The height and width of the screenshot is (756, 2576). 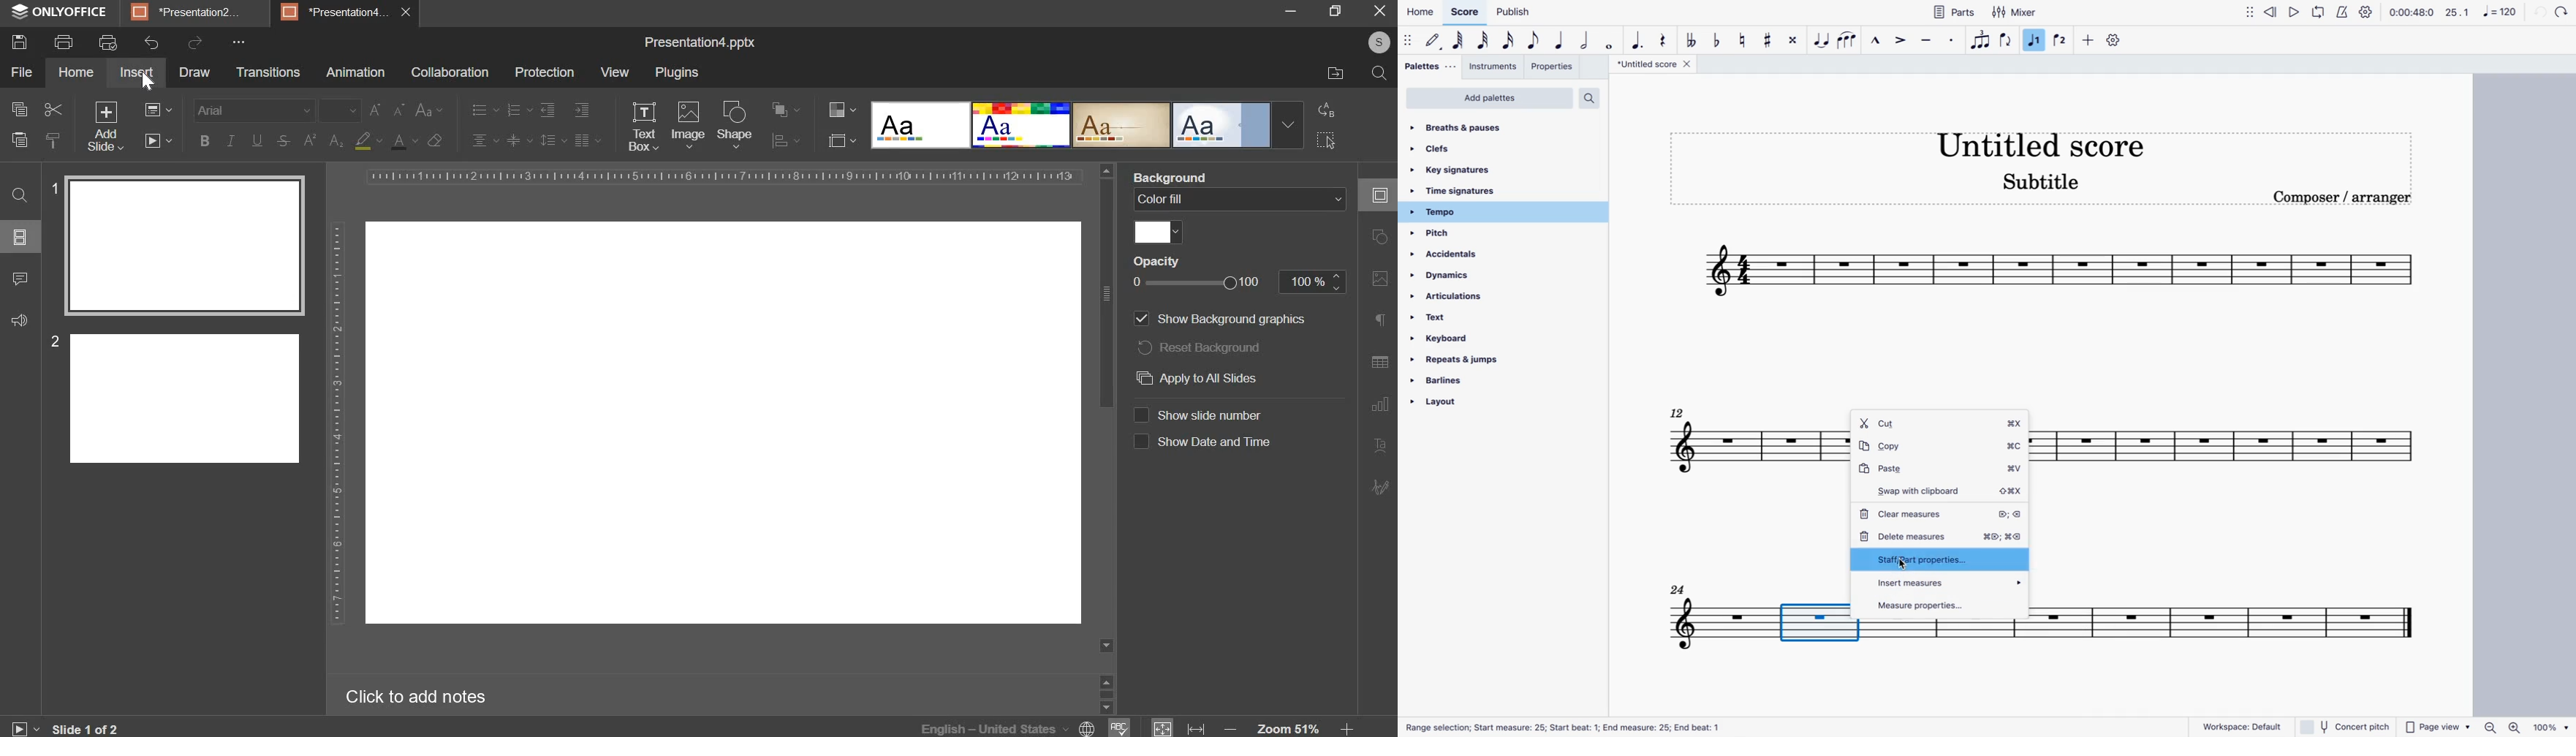 I want to click on toggle double sharp, so click(x=1791, y=39).